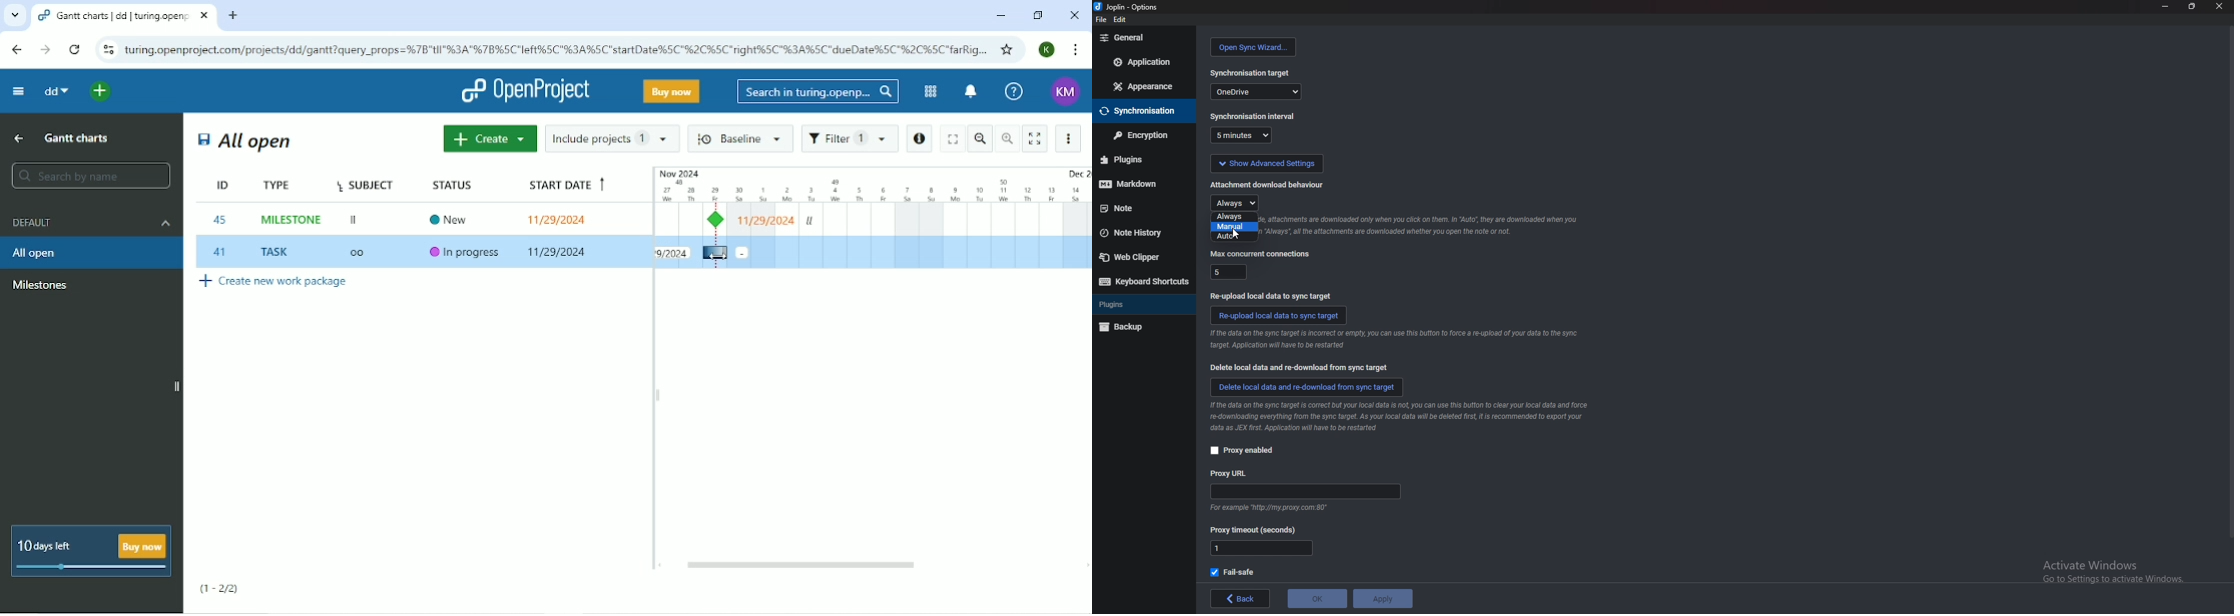  What do you see at coordinates (1035, 139) in the screenshot?
I see `Activate zen mode` at bounding box center [1035, 139].